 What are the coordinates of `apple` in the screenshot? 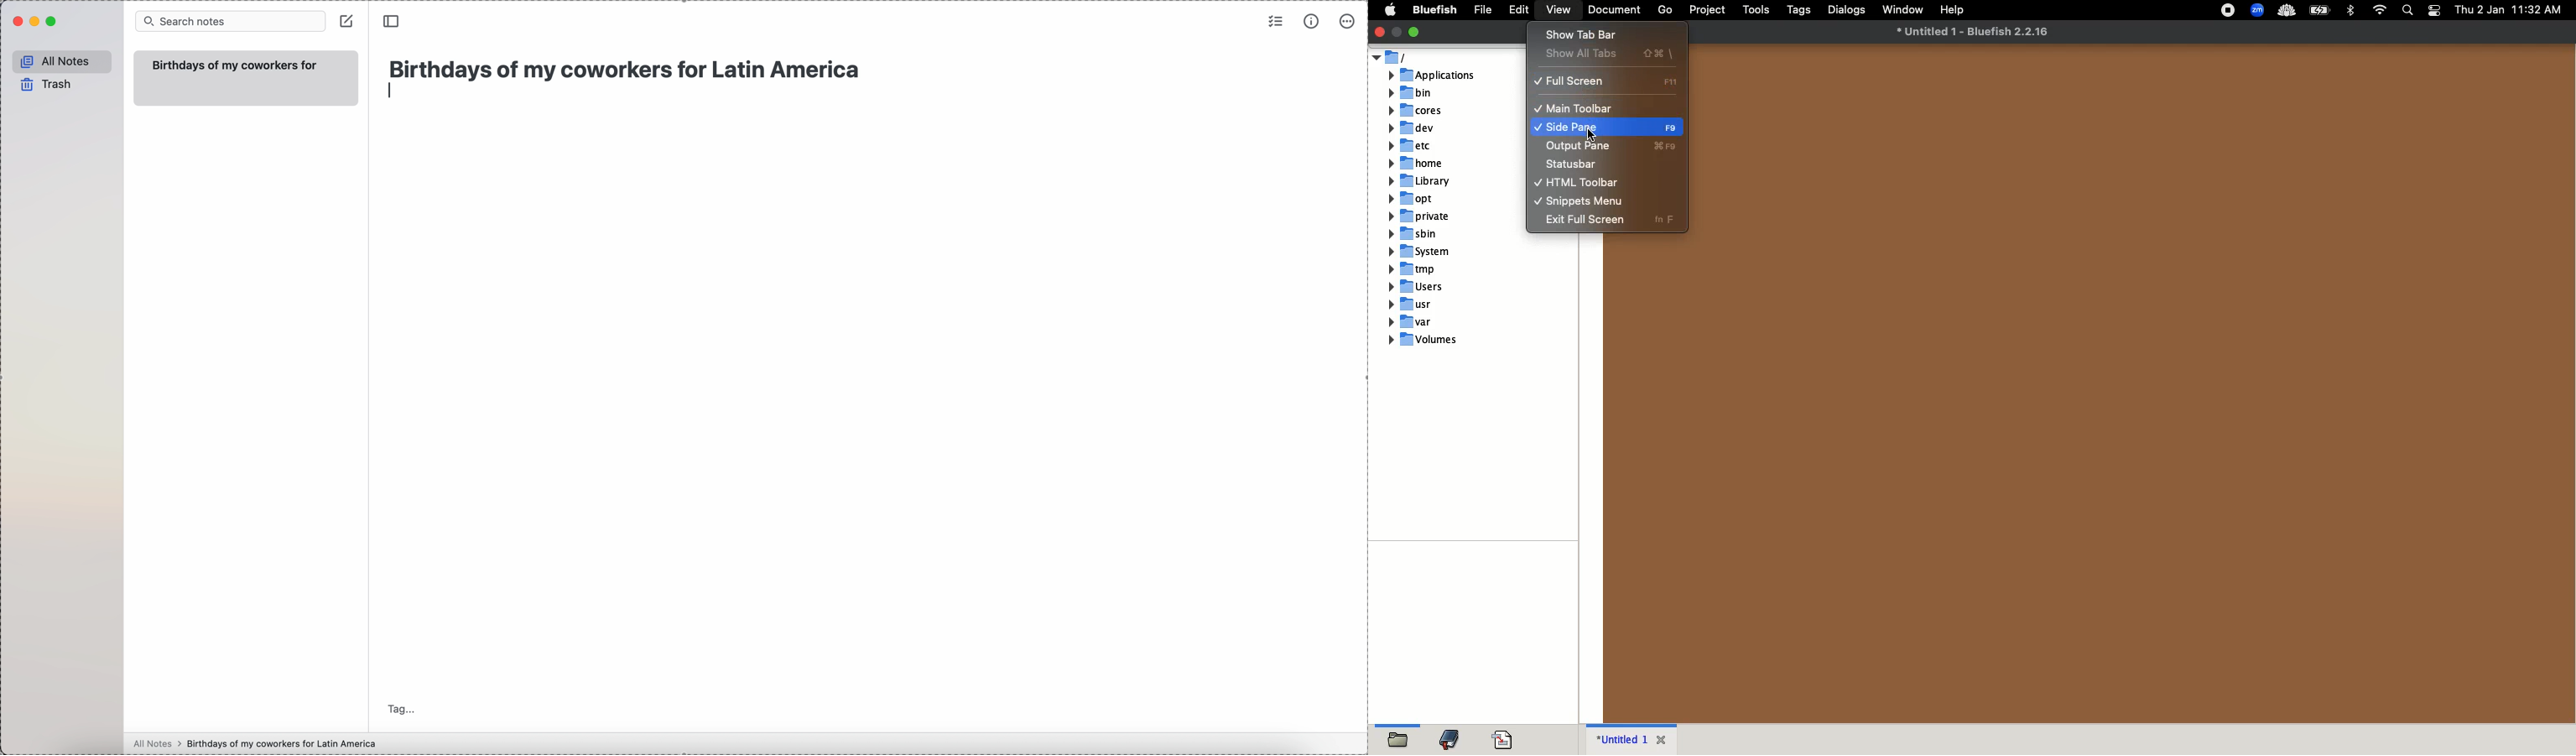 It's located at (1389, 10).